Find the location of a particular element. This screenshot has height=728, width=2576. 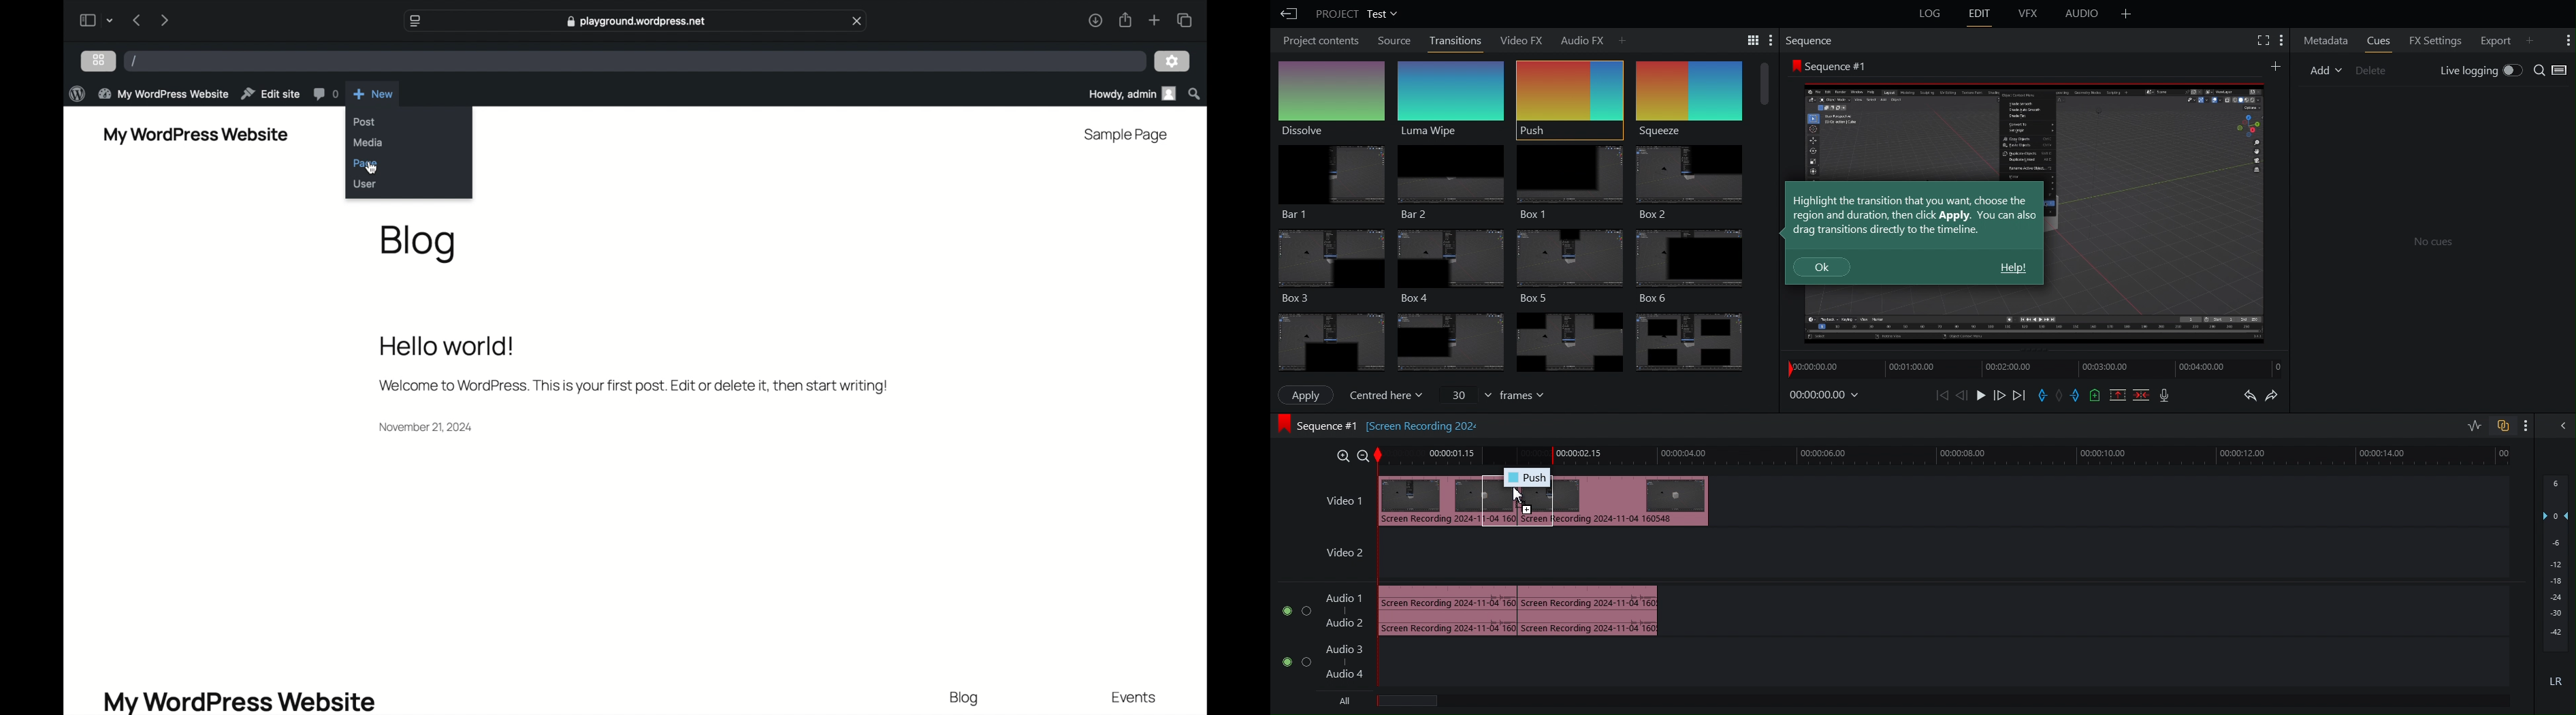

Box 2 is located at coordinates (1690, 183).